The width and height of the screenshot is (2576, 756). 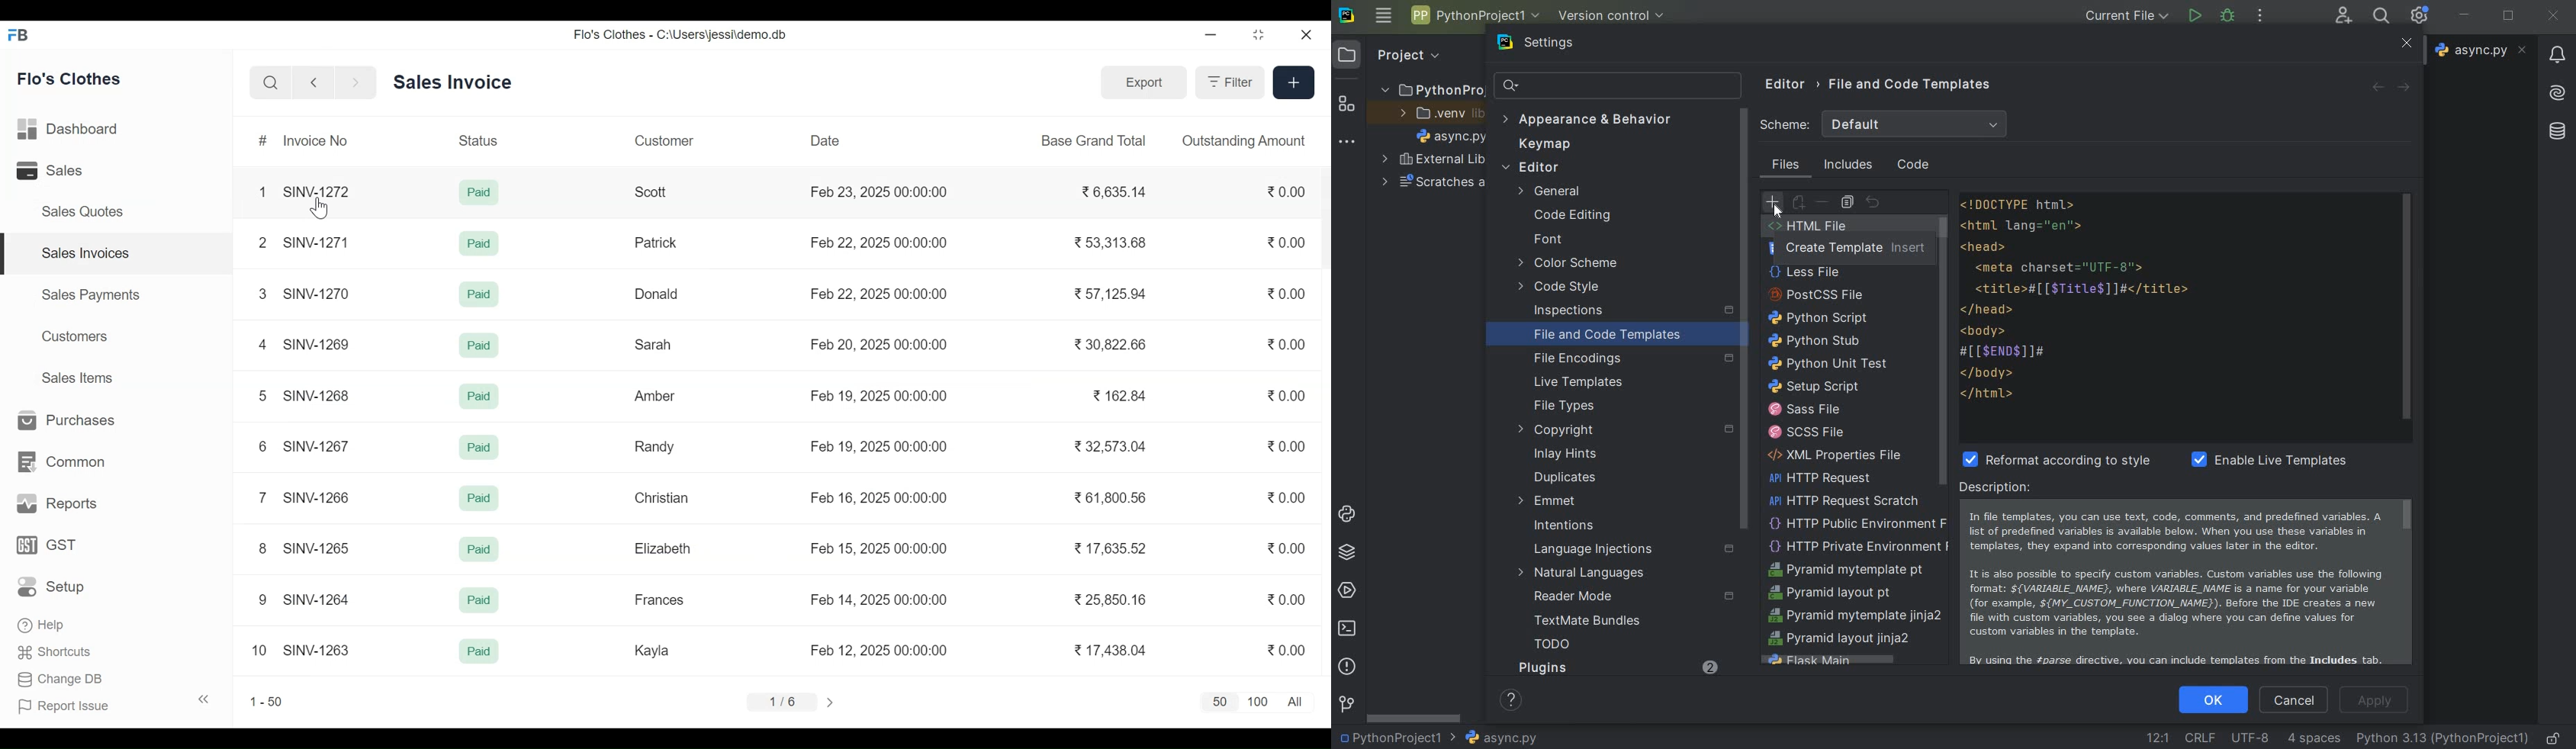 I want to click on Setup, so click(x=51, y=585).